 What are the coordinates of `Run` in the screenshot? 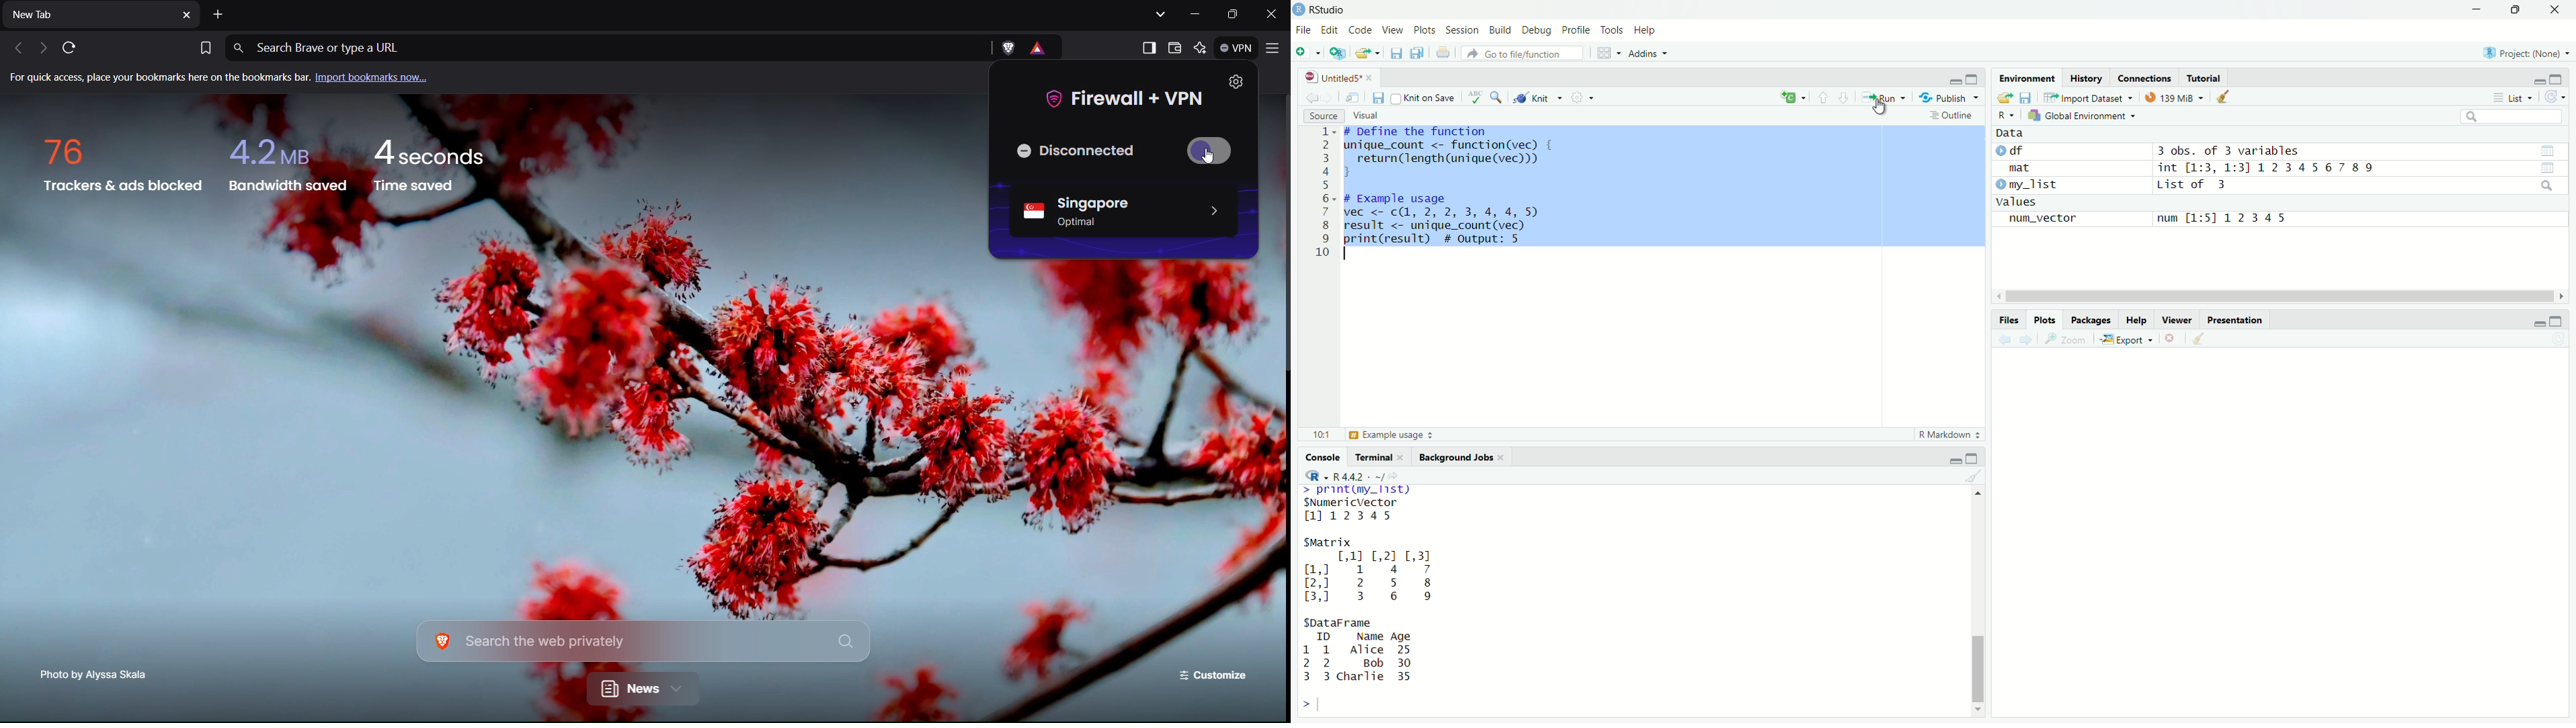 It's located at (1884, 98).